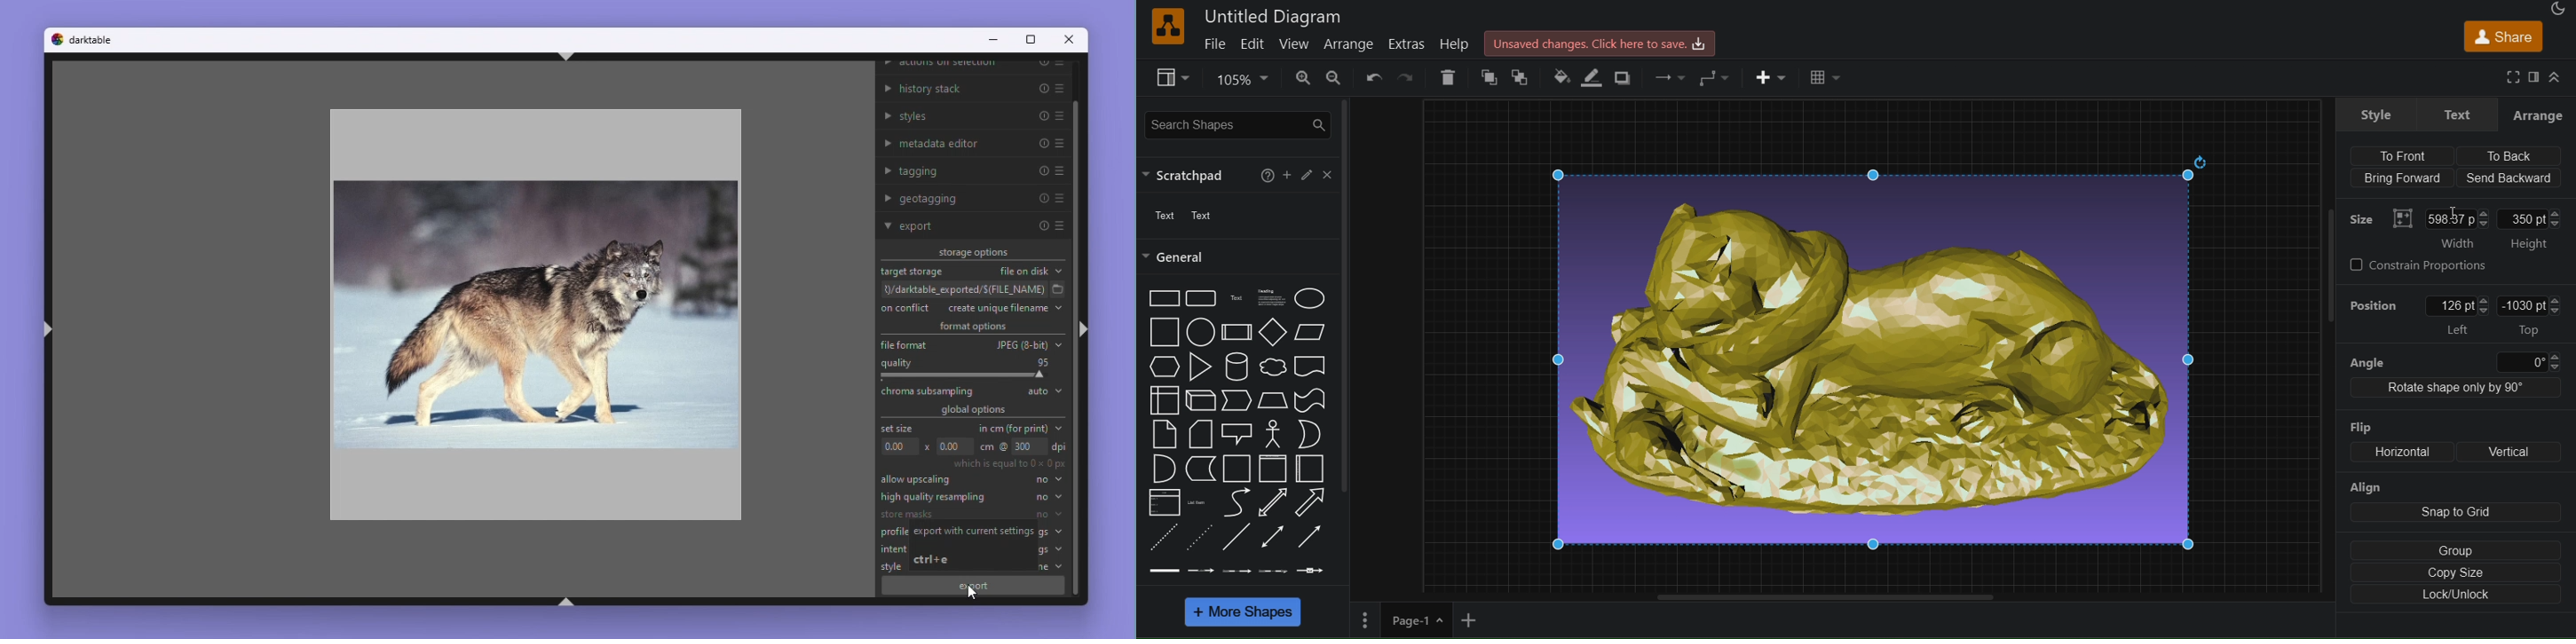  I want to click on Actions on selection, so click(975, 66).